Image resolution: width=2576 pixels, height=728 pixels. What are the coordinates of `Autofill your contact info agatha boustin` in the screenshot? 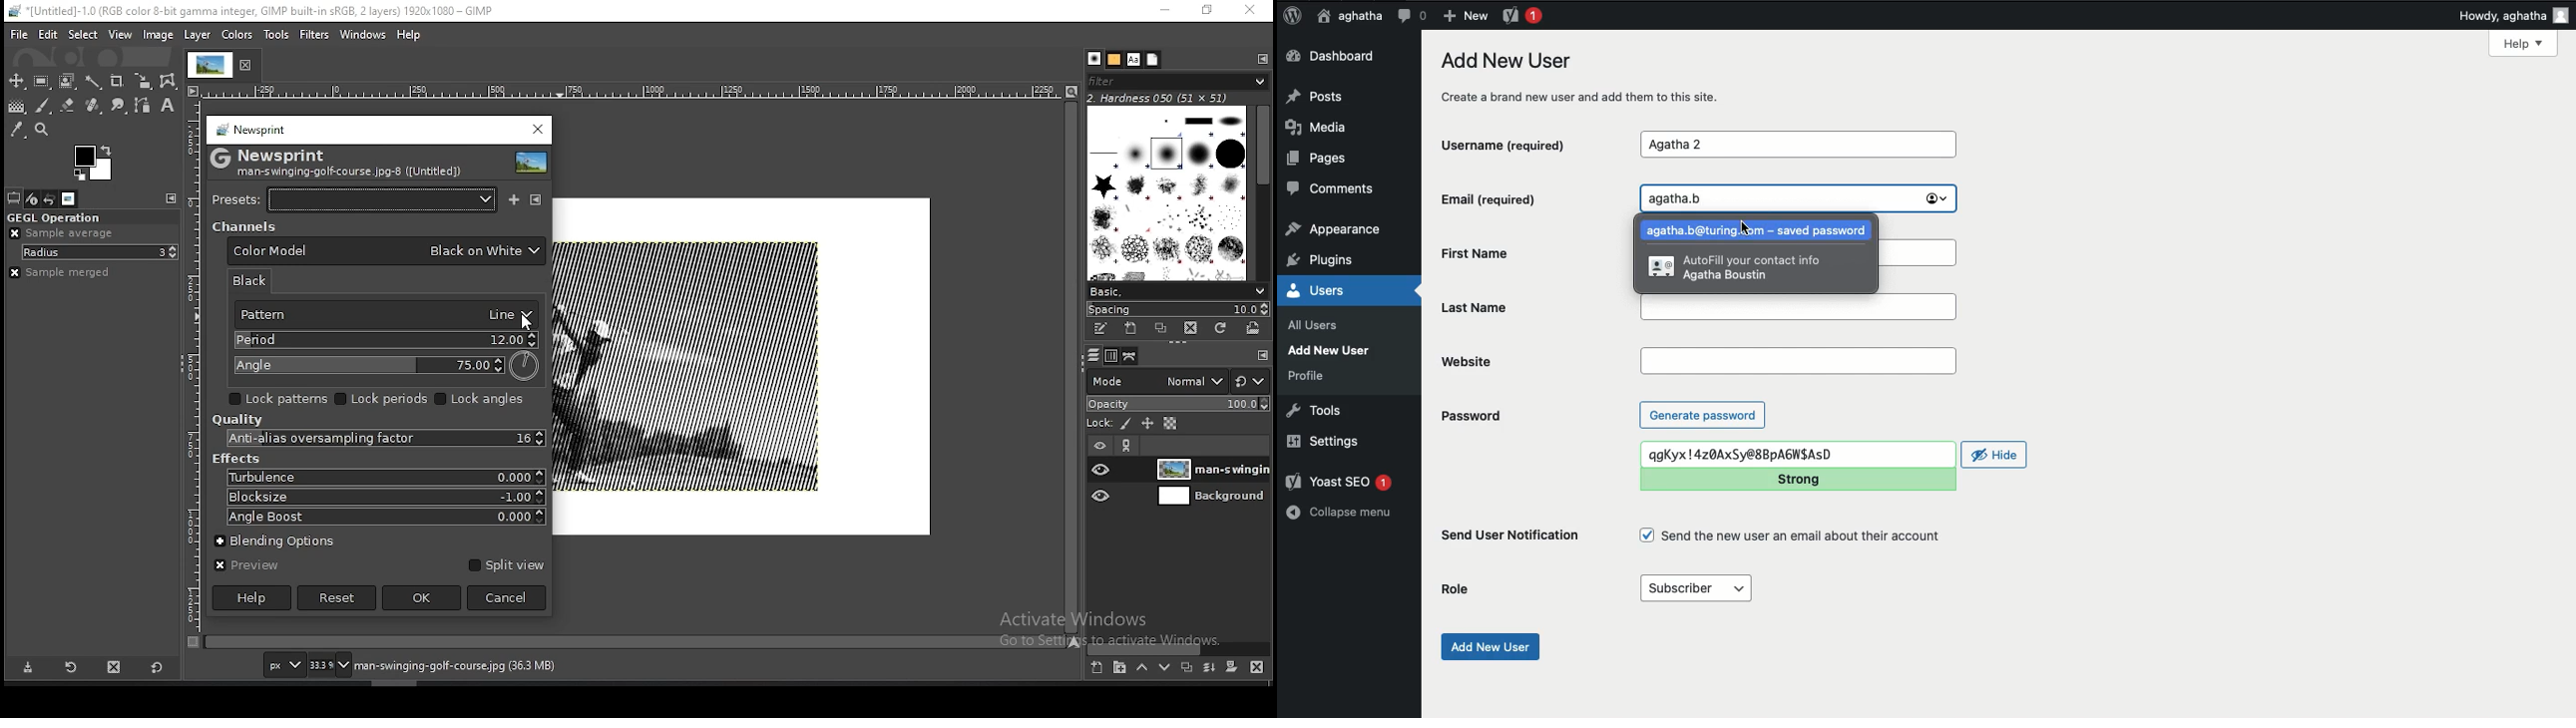 It's located at (1735, 271).